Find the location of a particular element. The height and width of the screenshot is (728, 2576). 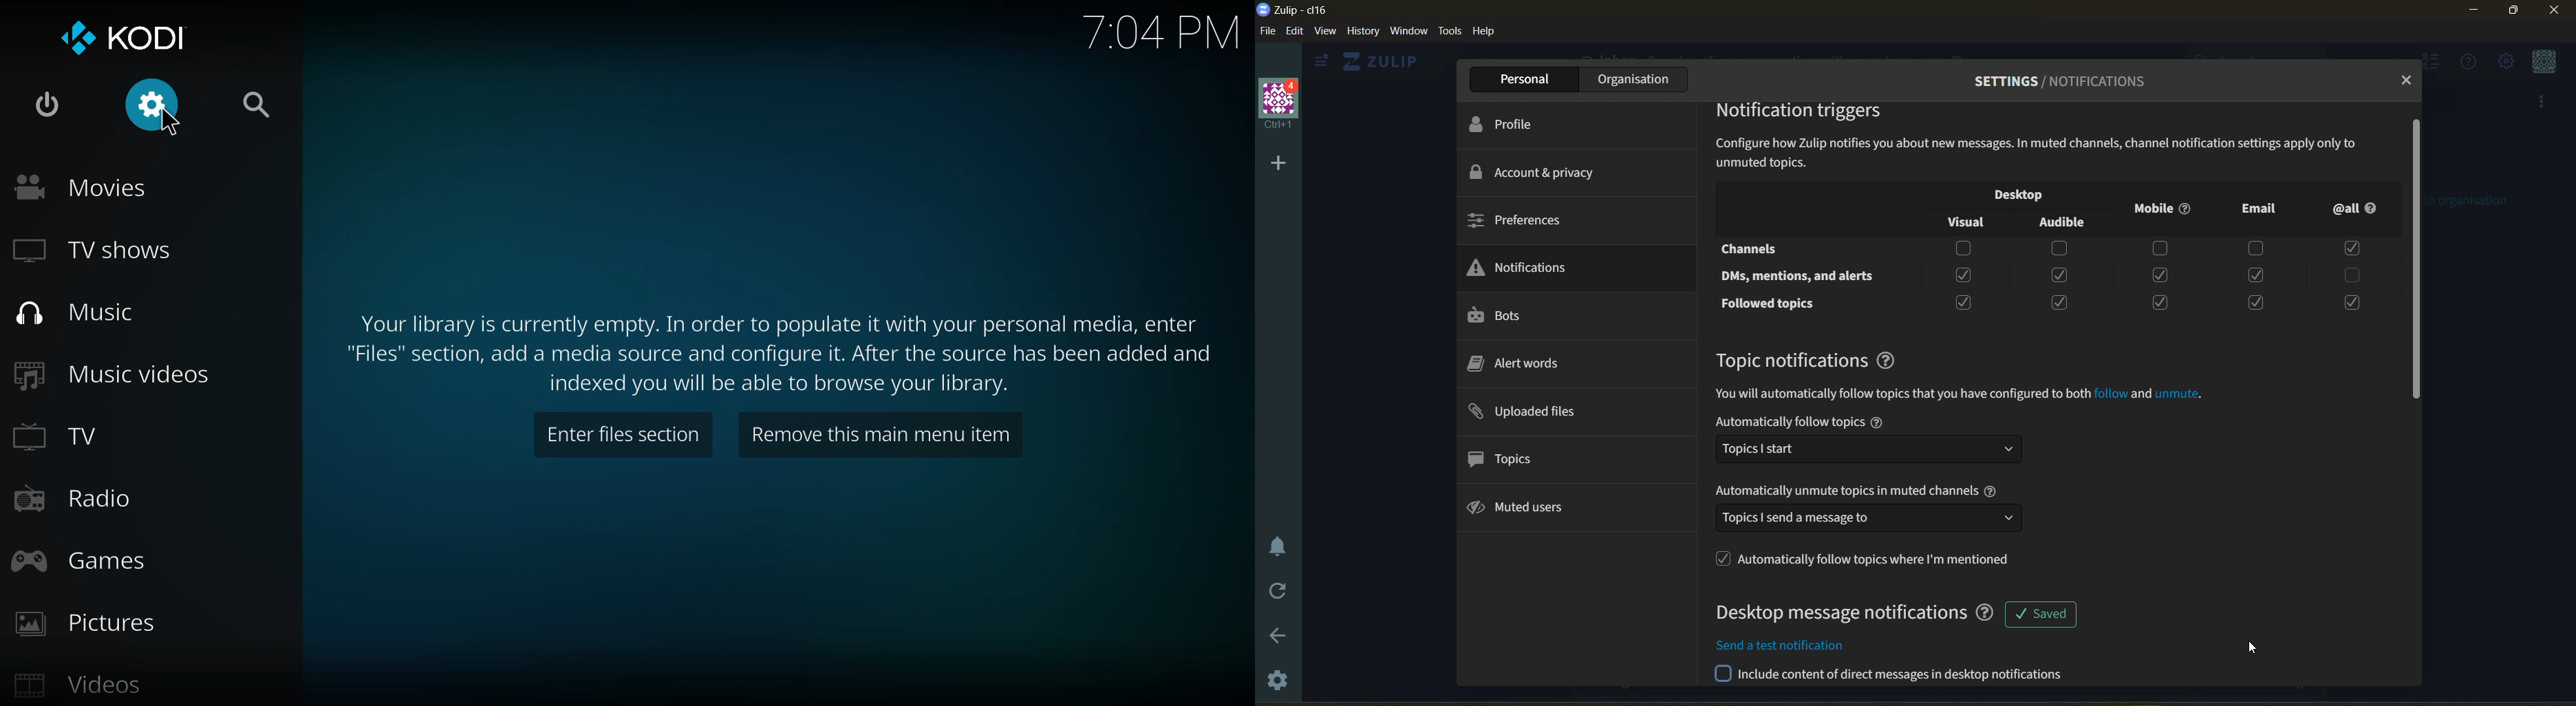

information is located at coordinates (2048, 152).